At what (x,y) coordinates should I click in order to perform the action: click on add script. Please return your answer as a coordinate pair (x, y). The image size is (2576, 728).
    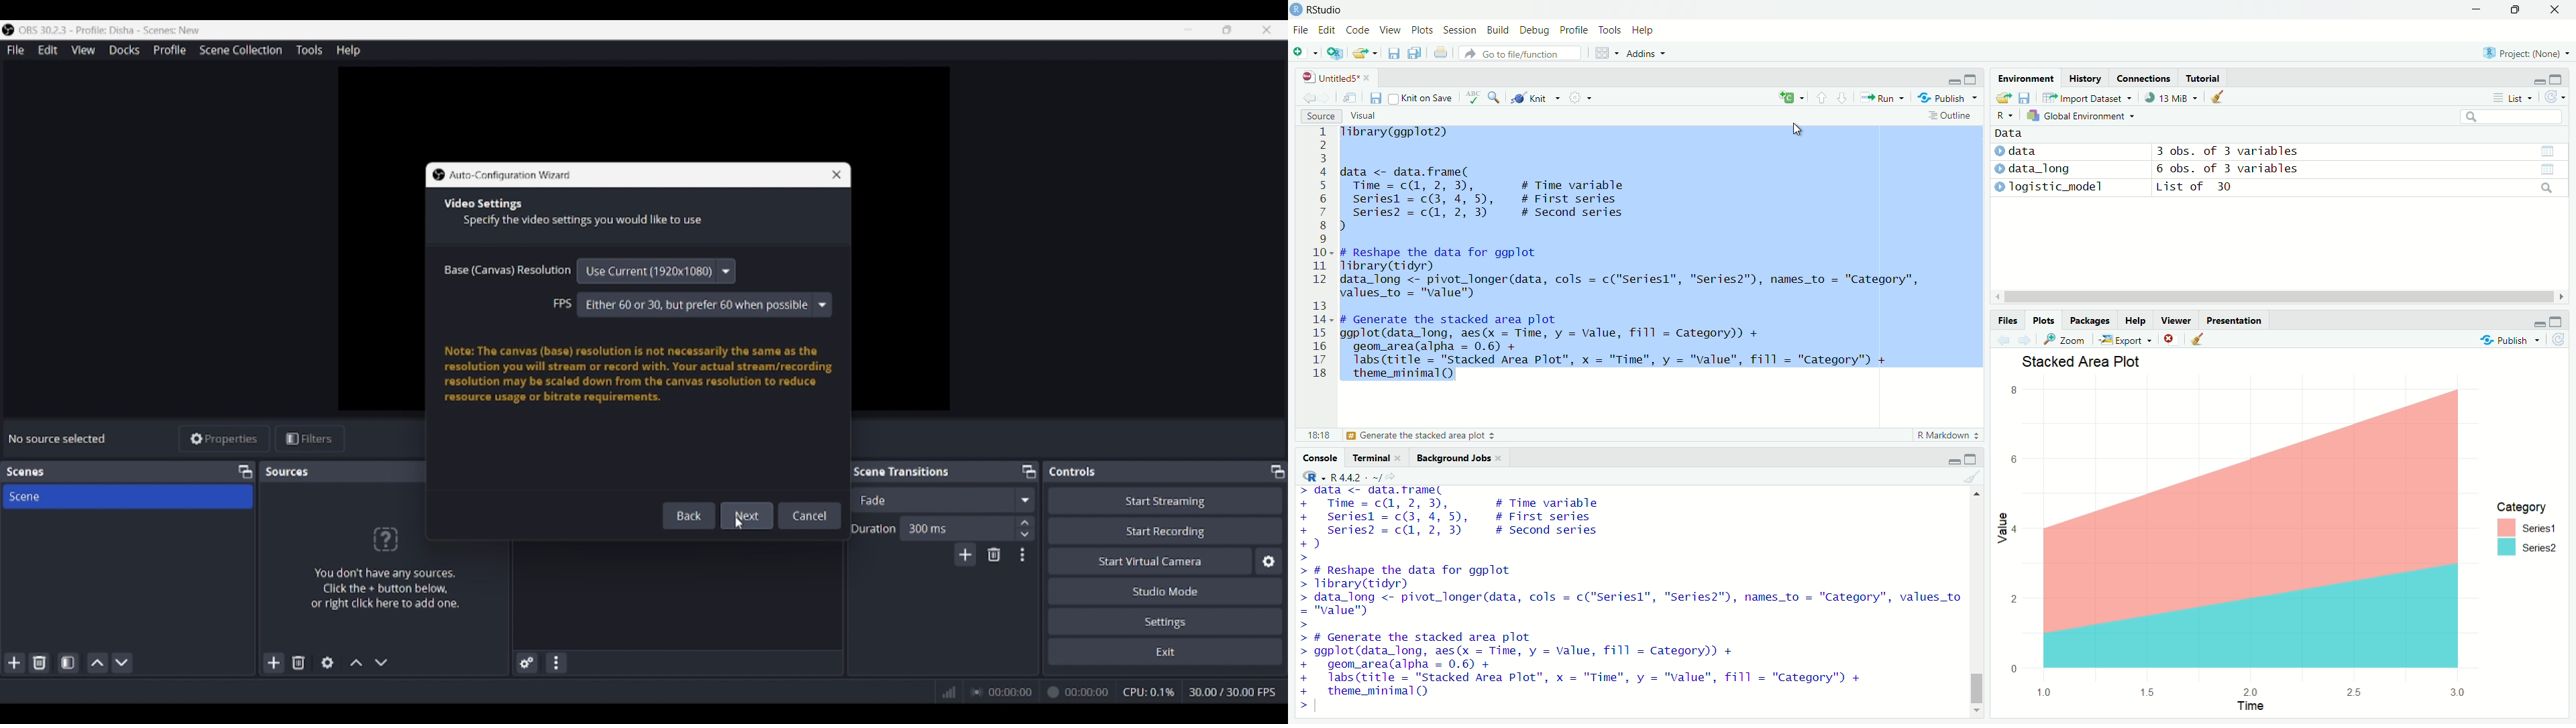
    Looking at the image, I should click on (1338, 54).